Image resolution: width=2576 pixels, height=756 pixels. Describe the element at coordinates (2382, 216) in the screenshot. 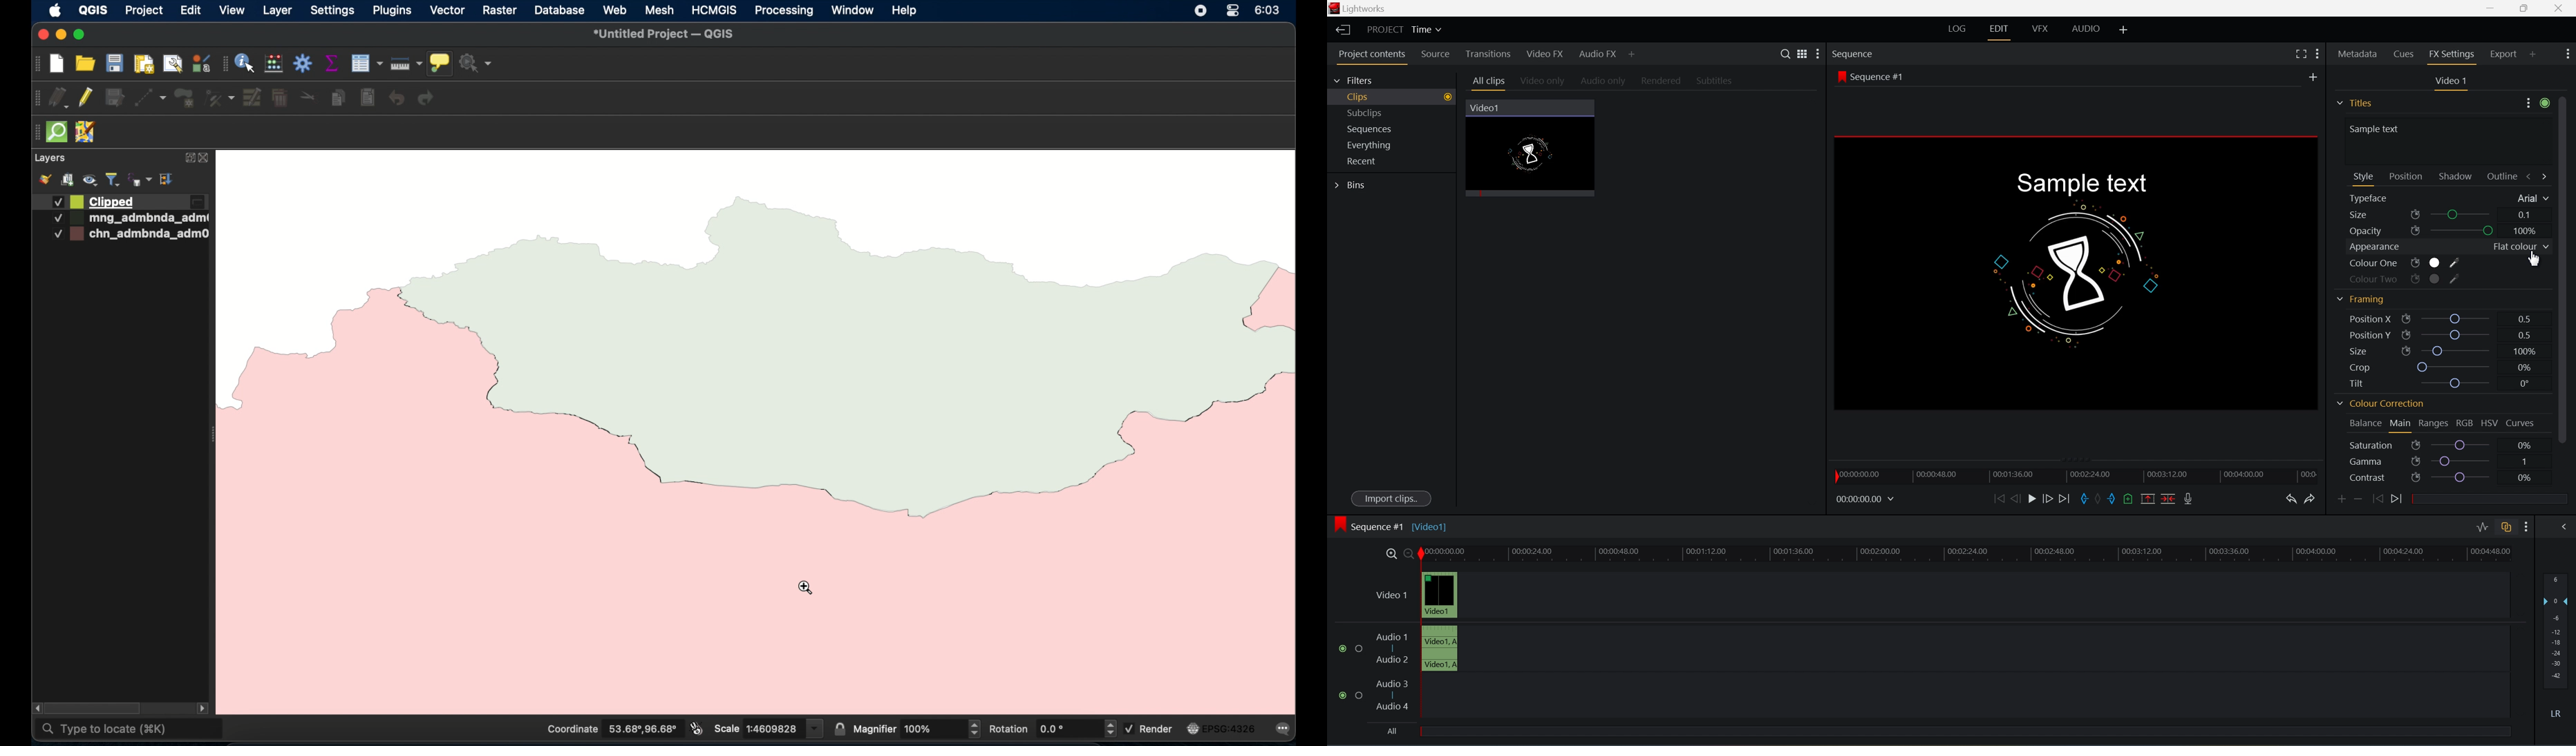

I see `size` at that location.